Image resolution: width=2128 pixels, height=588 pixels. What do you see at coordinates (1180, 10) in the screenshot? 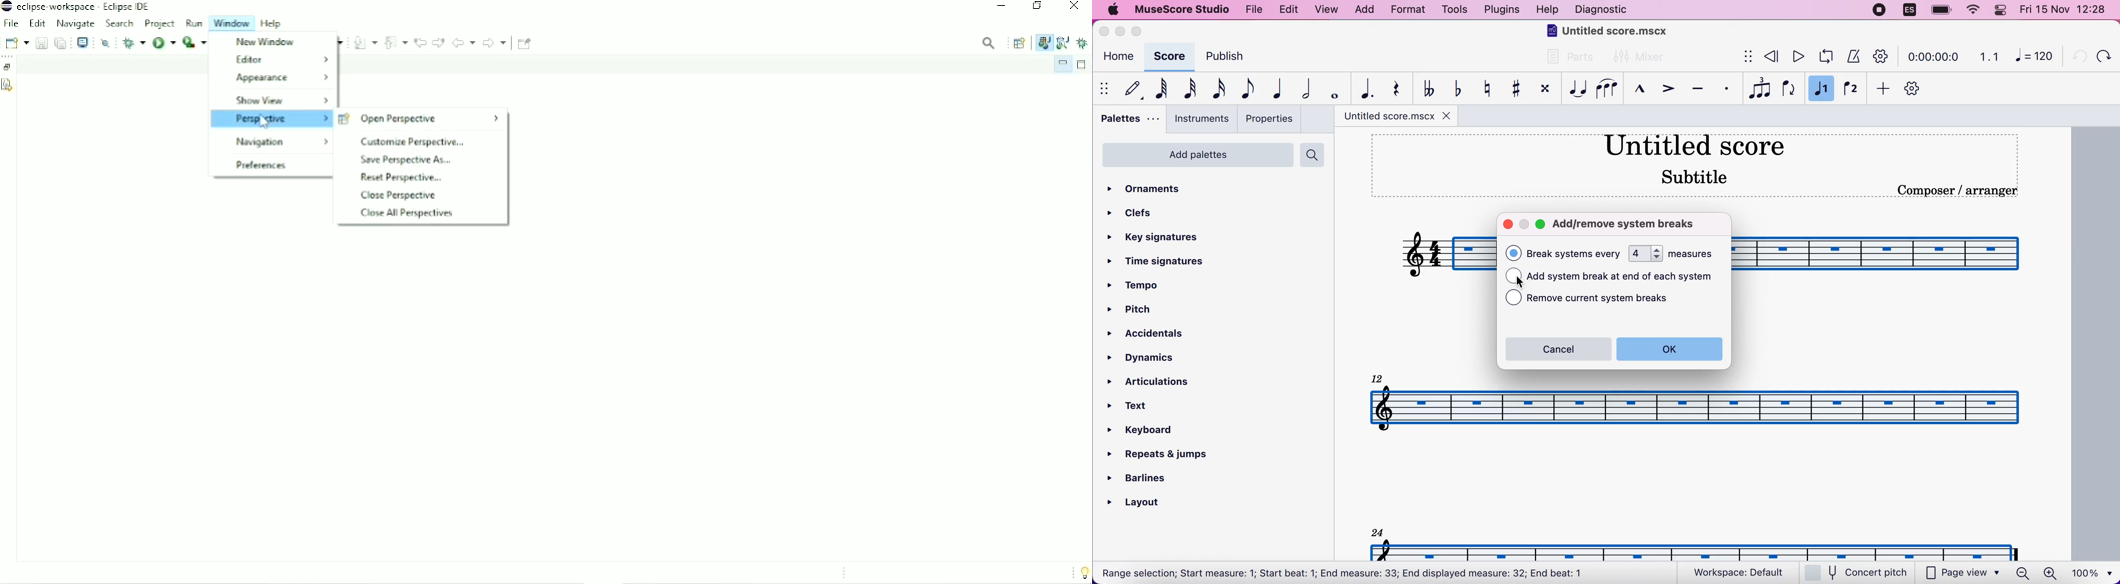
I see `musescore studio` at bounding box center [1180, 10].